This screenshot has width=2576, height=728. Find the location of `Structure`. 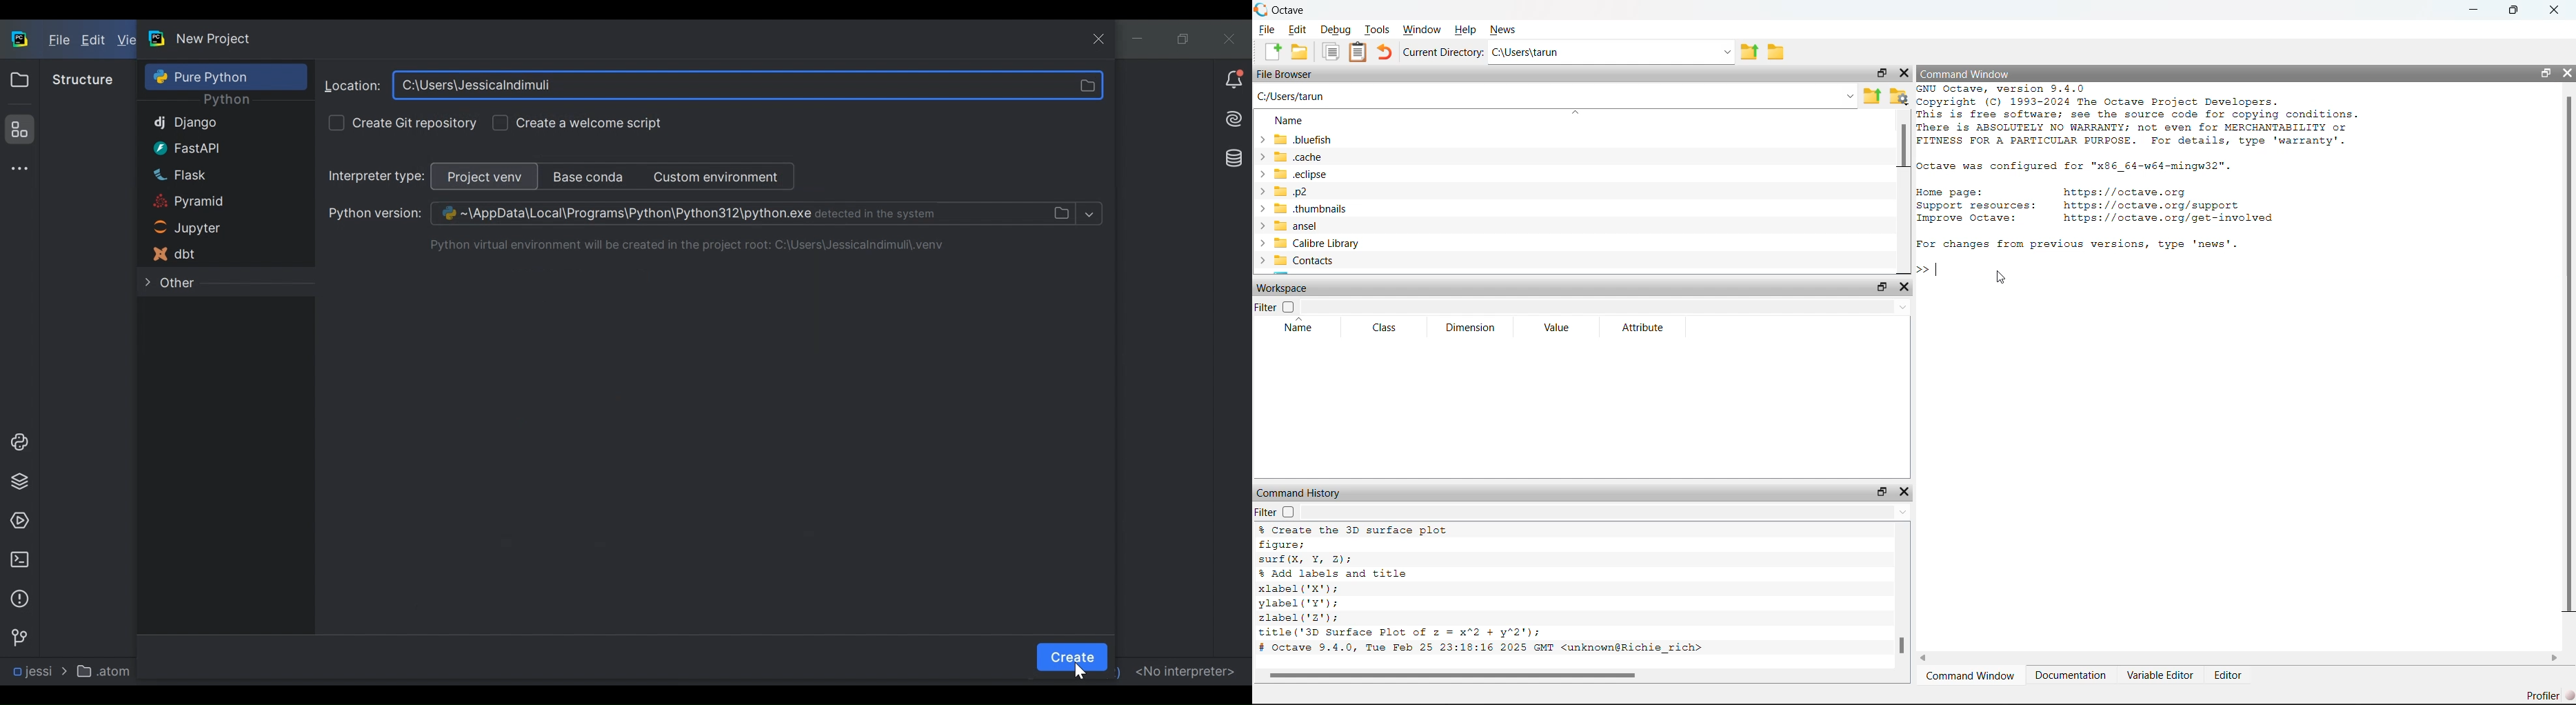

Structure is located at coordinates (17, 129).